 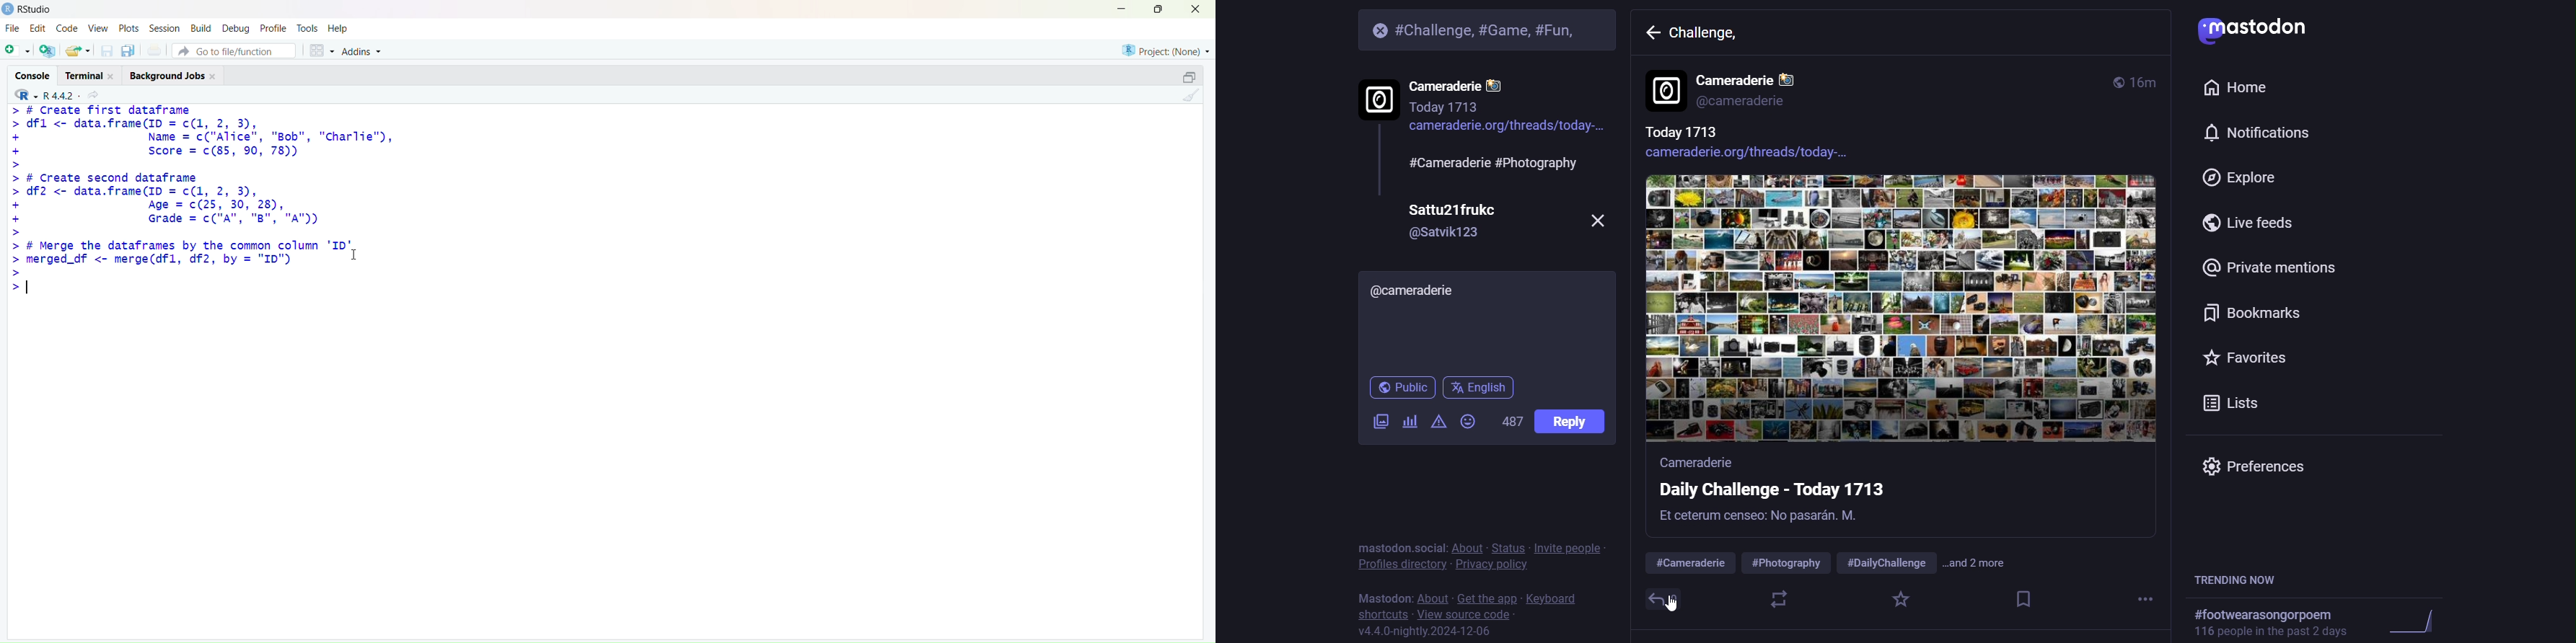 I want to click on favorites, so click(x=2246, y=356).